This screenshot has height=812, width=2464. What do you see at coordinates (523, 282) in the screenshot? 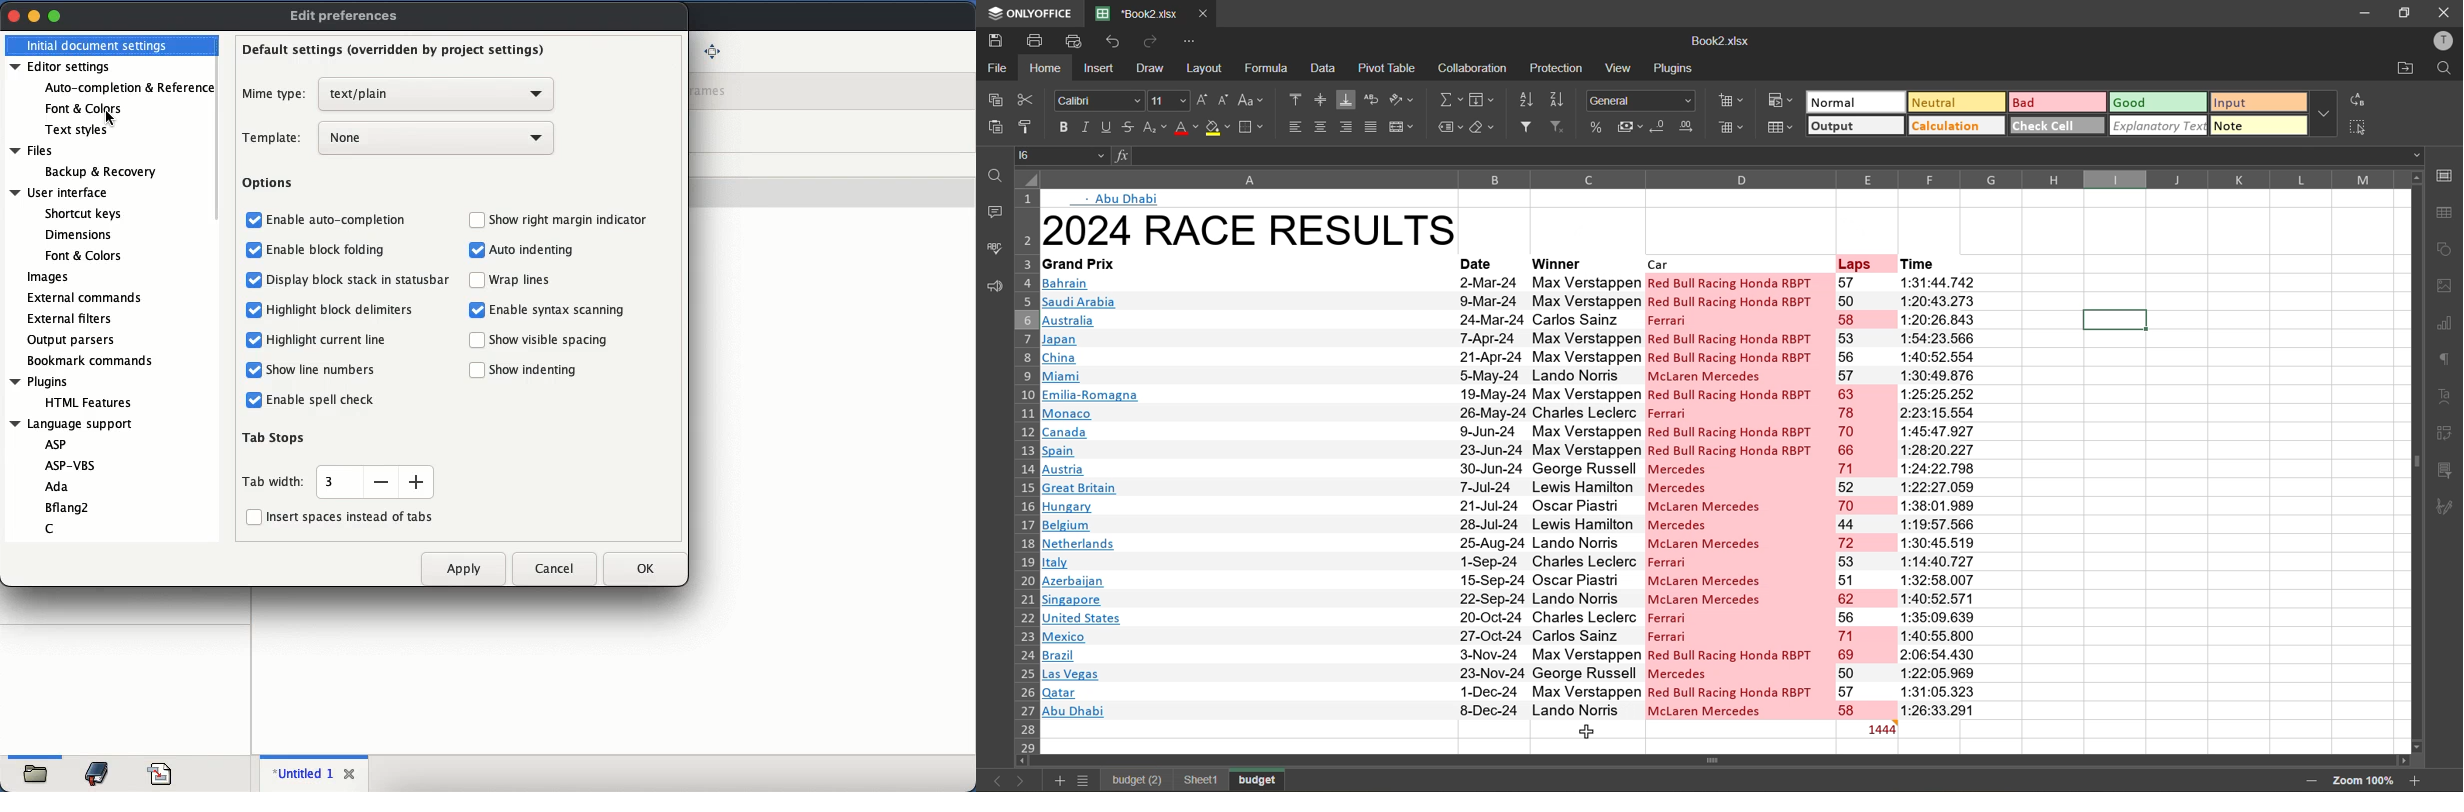
I see `Wrap lines.` at bounding box center [523, 282].